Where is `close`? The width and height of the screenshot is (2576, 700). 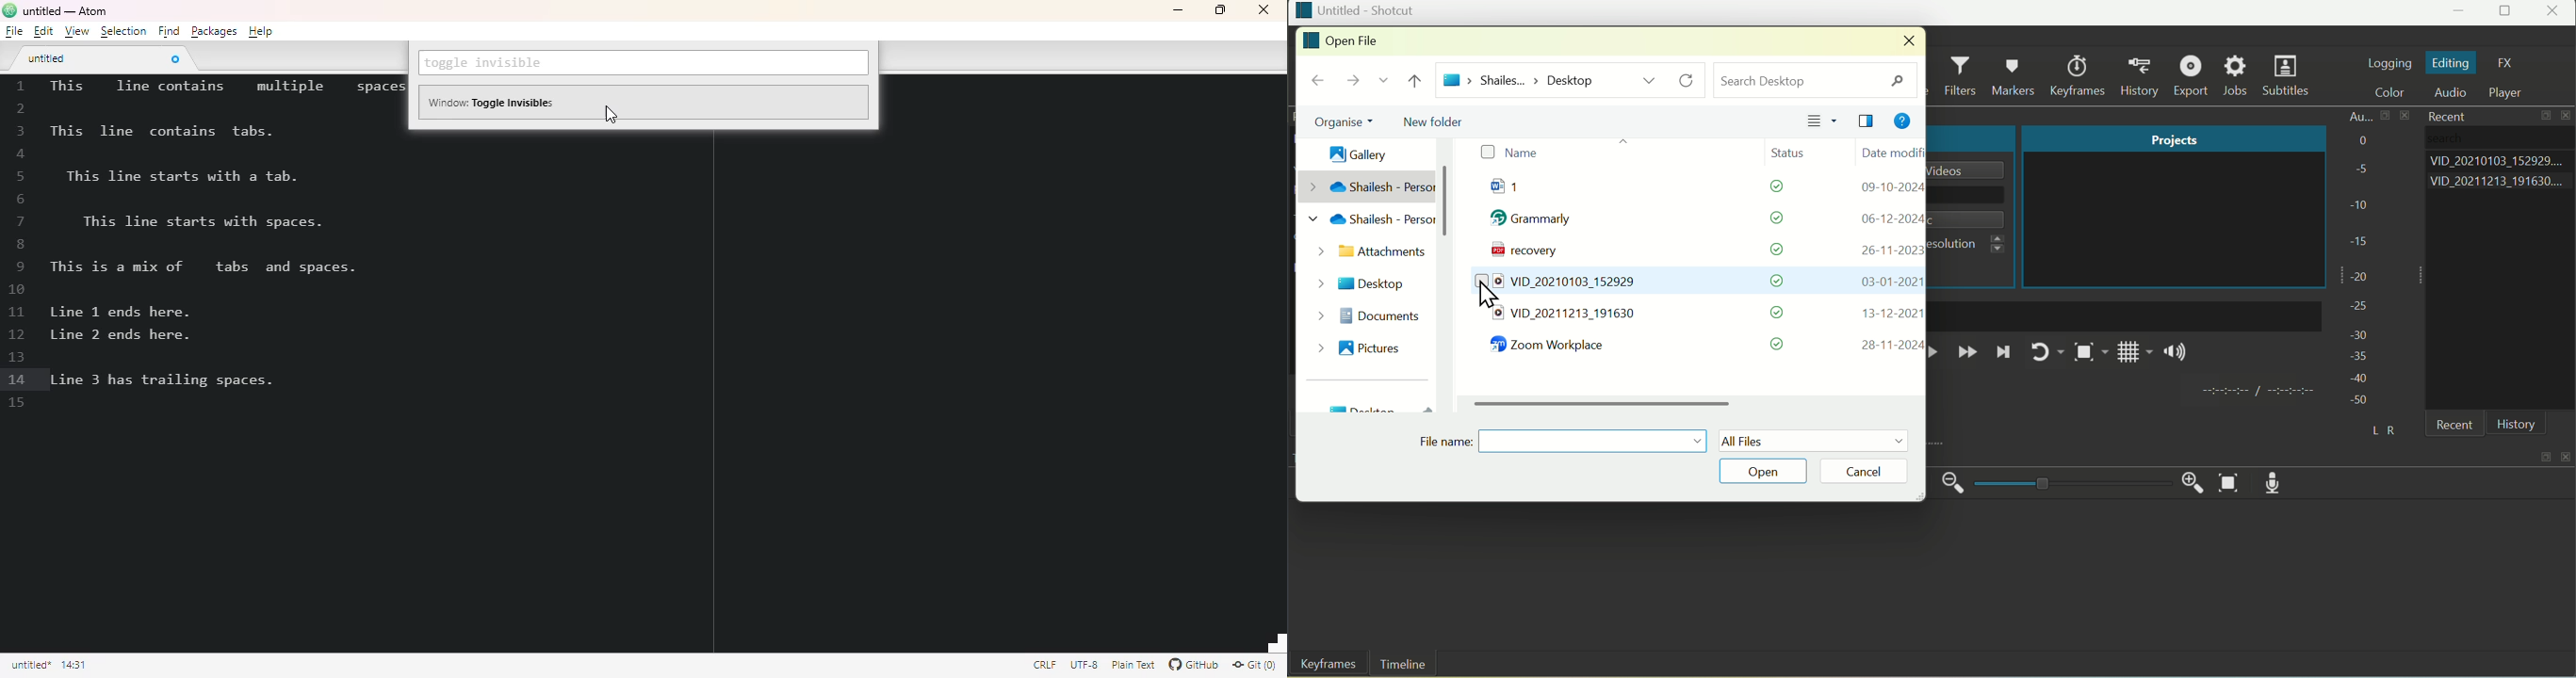 close is located at coordinates (1905, 42).